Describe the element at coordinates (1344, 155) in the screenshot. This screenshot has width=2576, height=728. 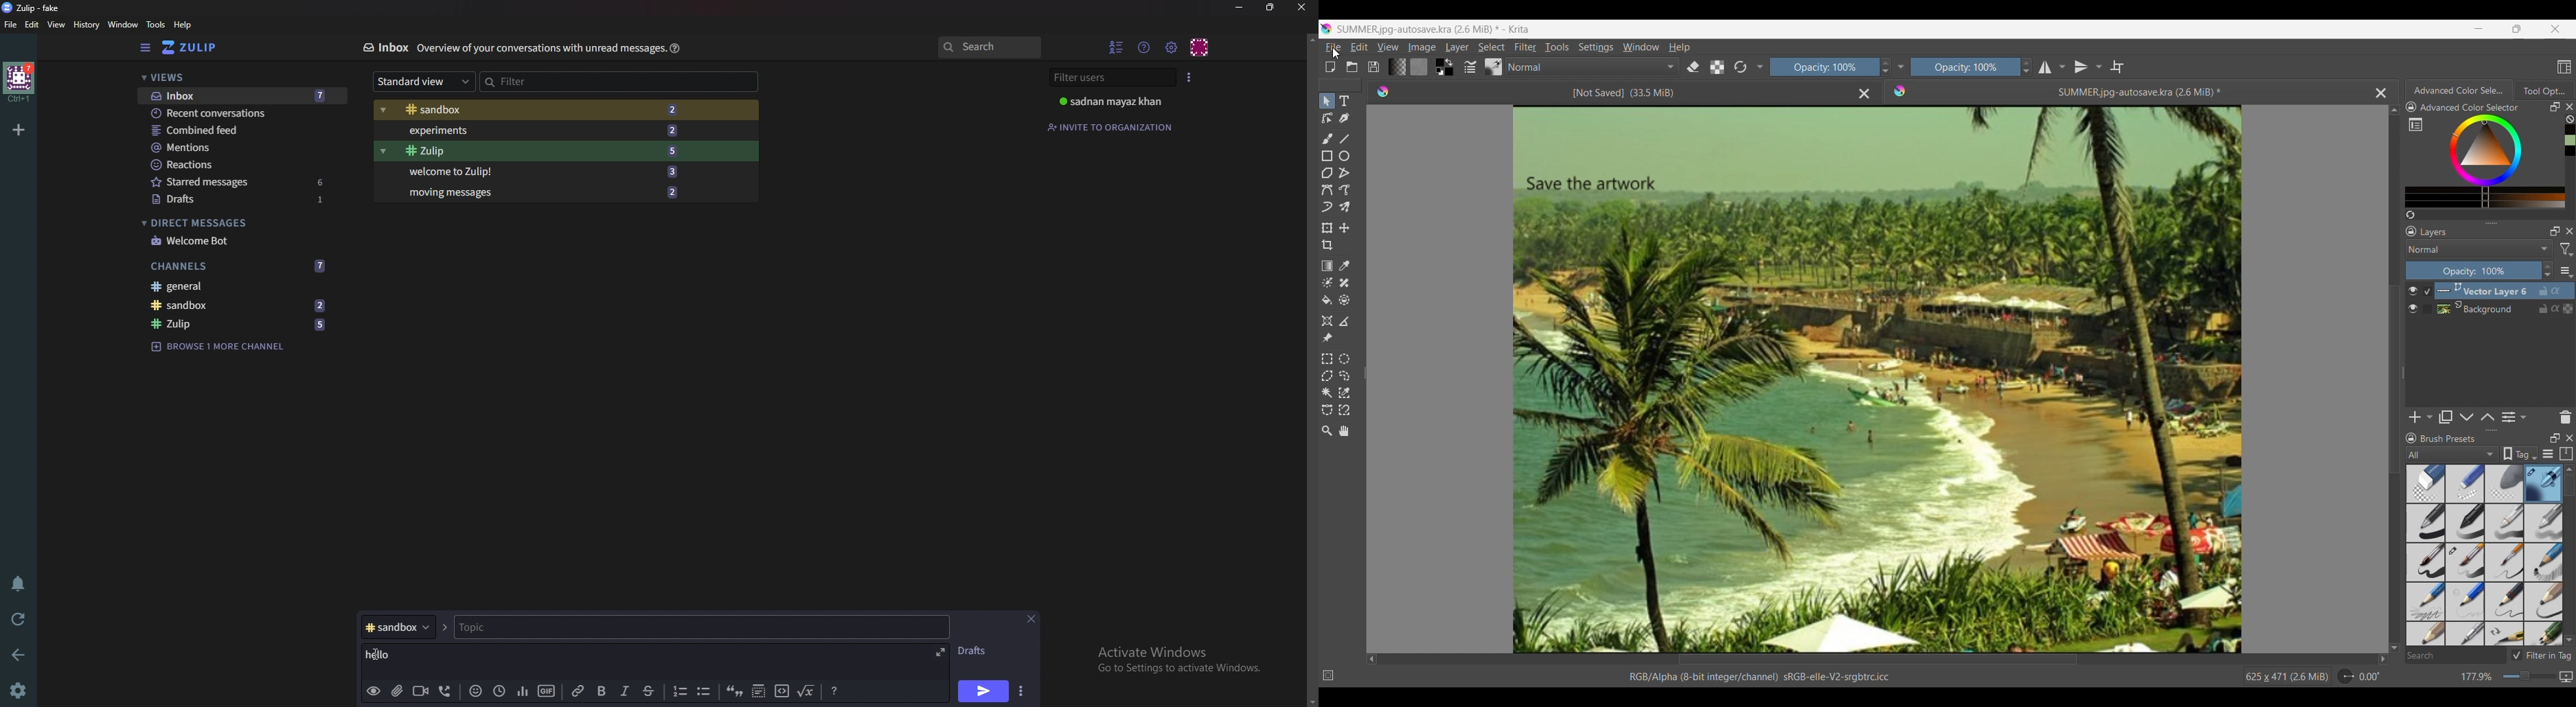
I see `Ellipse tool` at that location.